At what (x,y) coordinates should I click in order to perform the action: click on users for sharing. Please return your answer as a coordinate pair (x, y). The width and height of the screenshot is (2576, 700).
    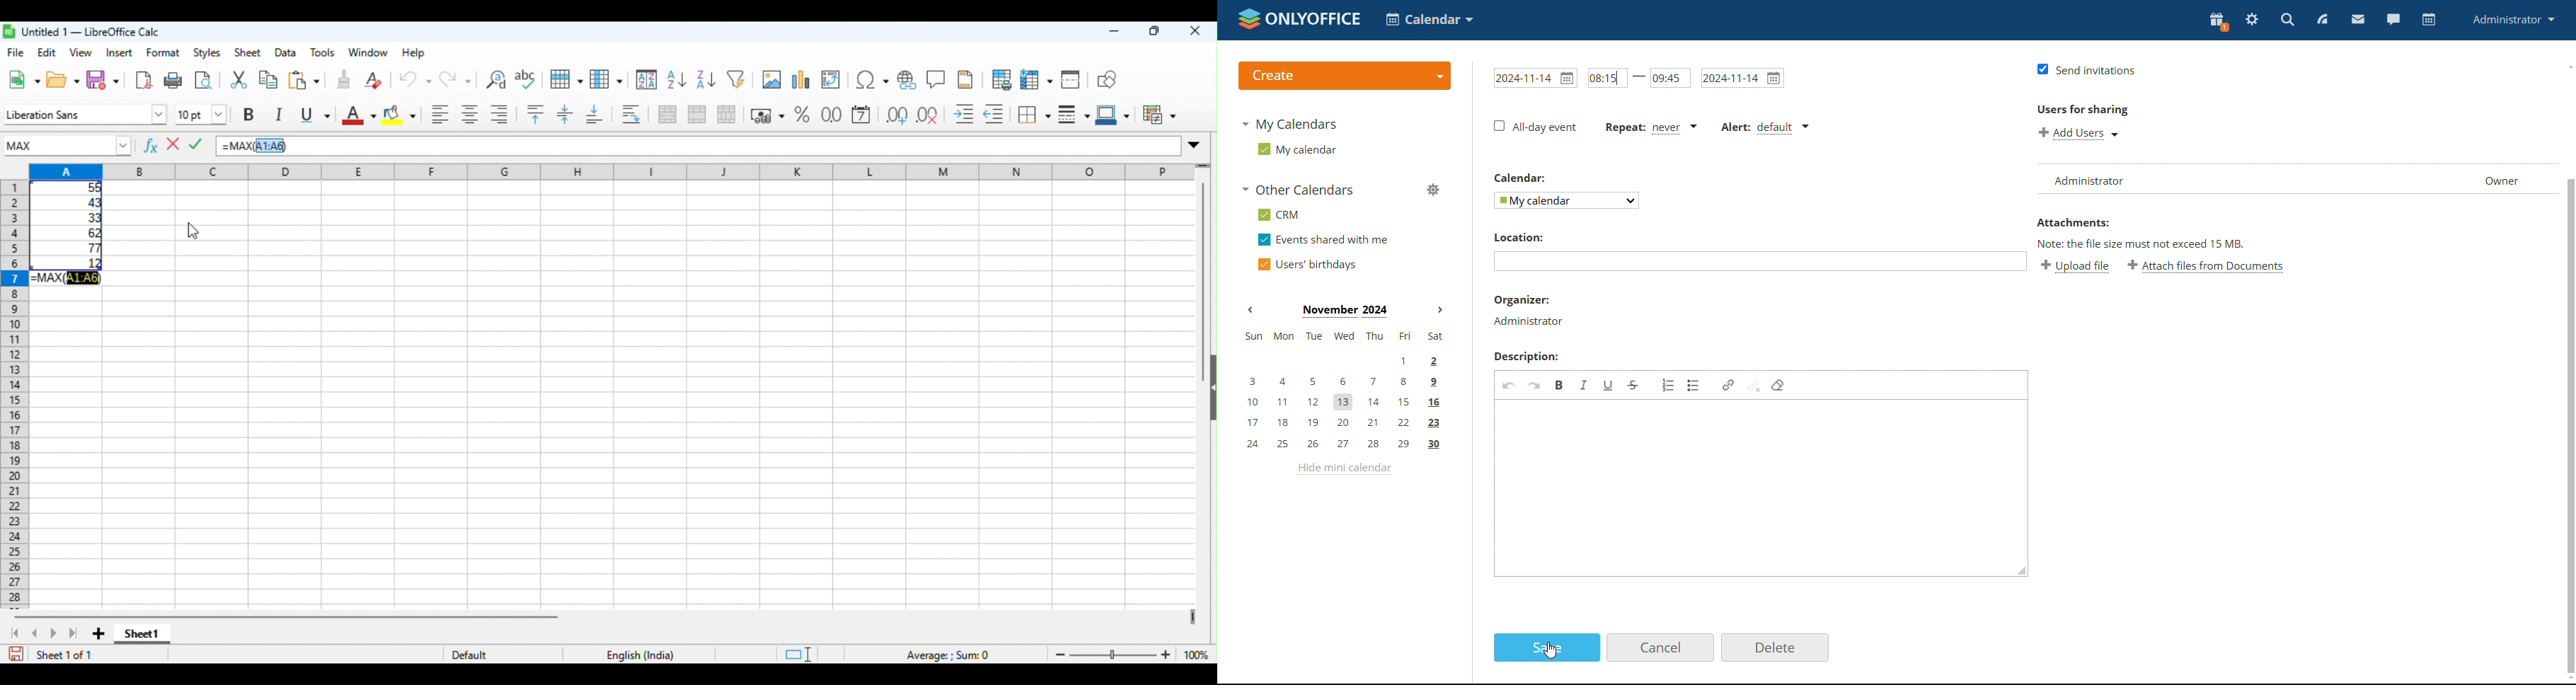
    Looking at the image, I should click on (2081, 110).